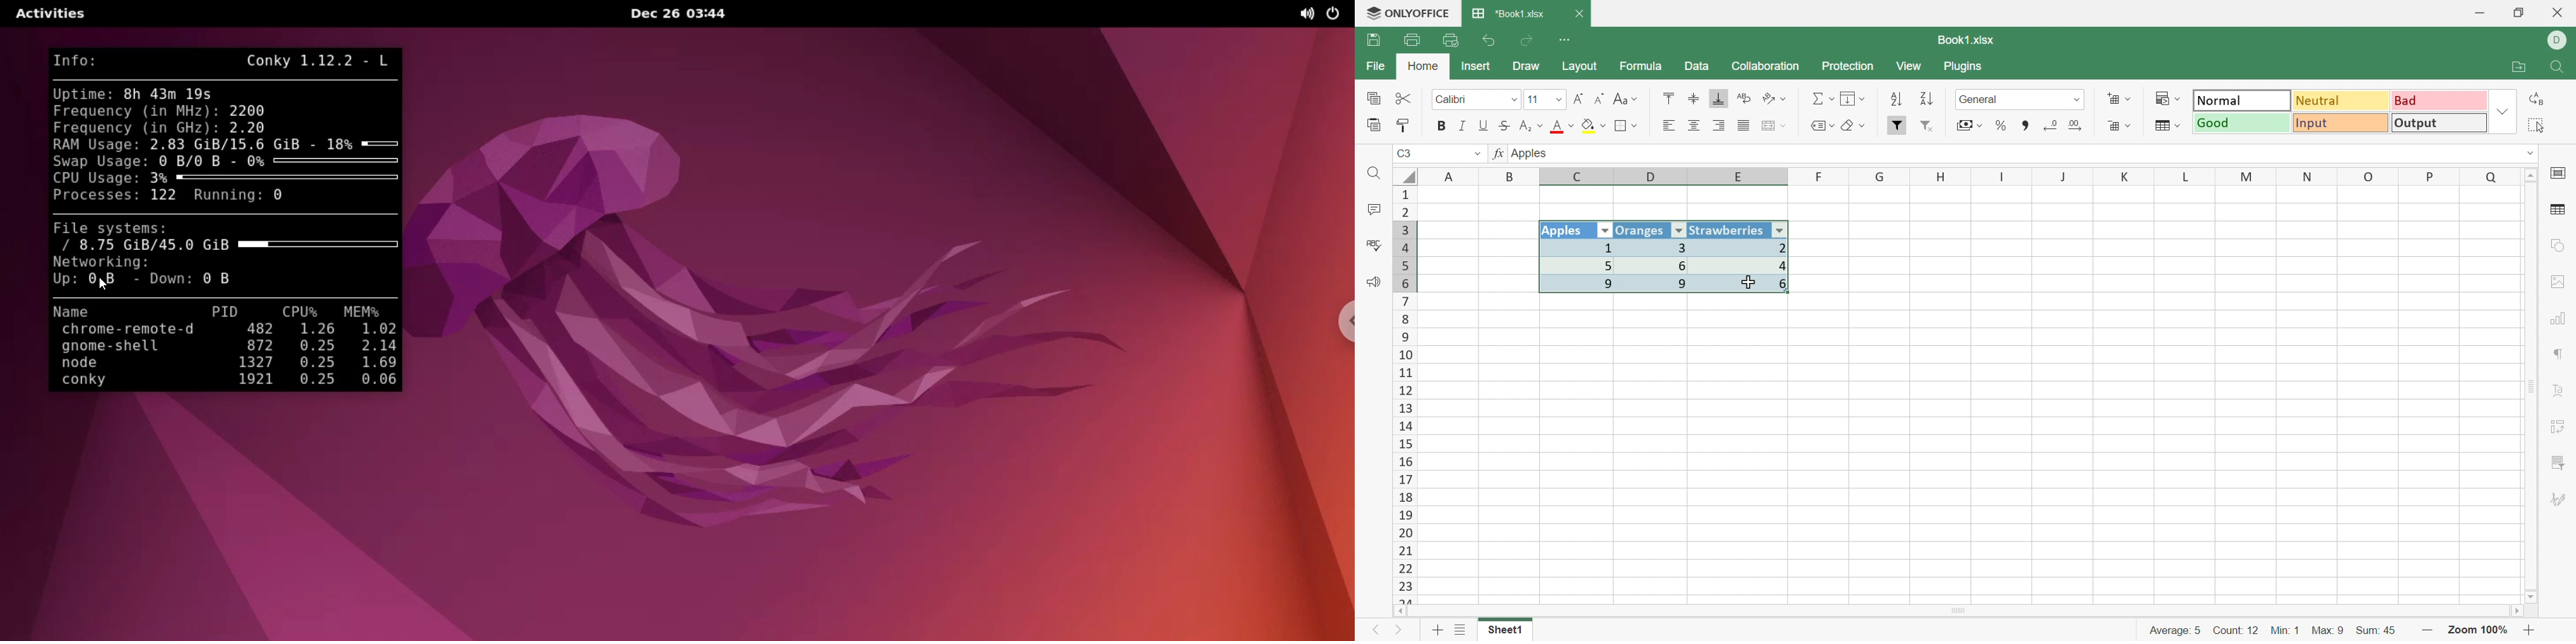 The image size is (2576, 644). What do you see at coordinates (2559, 460) in the screenshot?
I see `slicer settings` at bounding box center [2559, 460].